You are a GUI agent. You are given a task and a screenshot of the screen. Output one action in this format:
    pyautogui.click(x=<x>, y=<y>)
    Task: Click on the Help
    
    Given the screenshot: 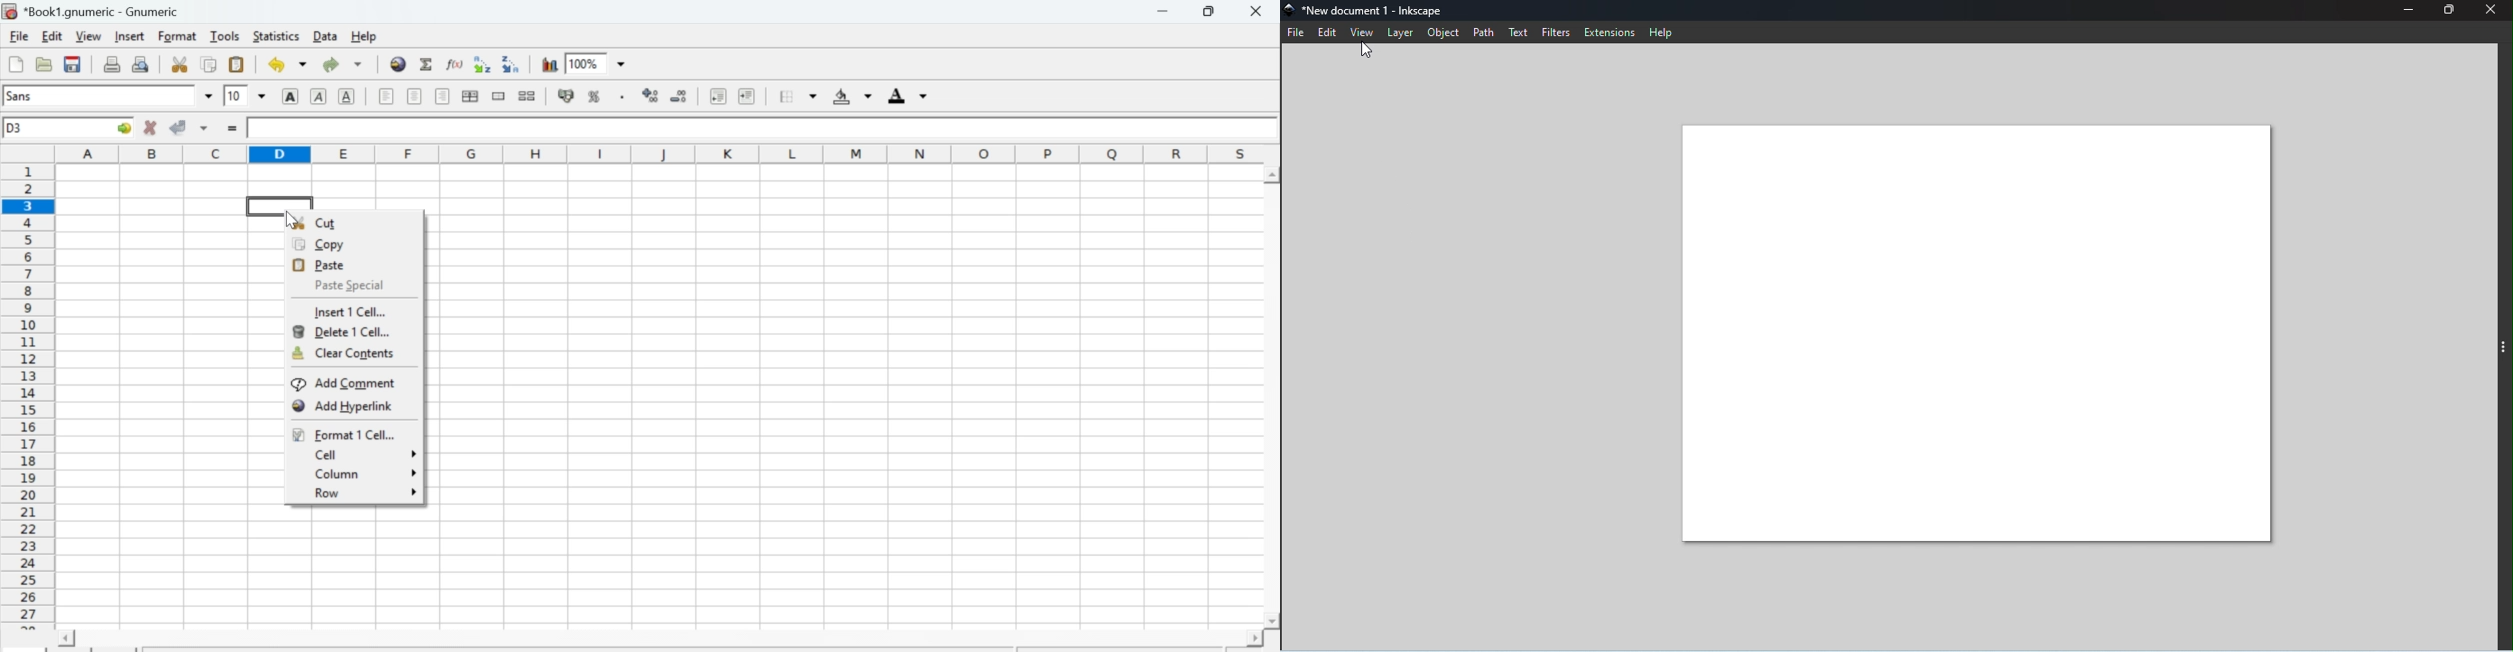 What is the action you would take?
    pyautogui.click(x=363, y=36)
    